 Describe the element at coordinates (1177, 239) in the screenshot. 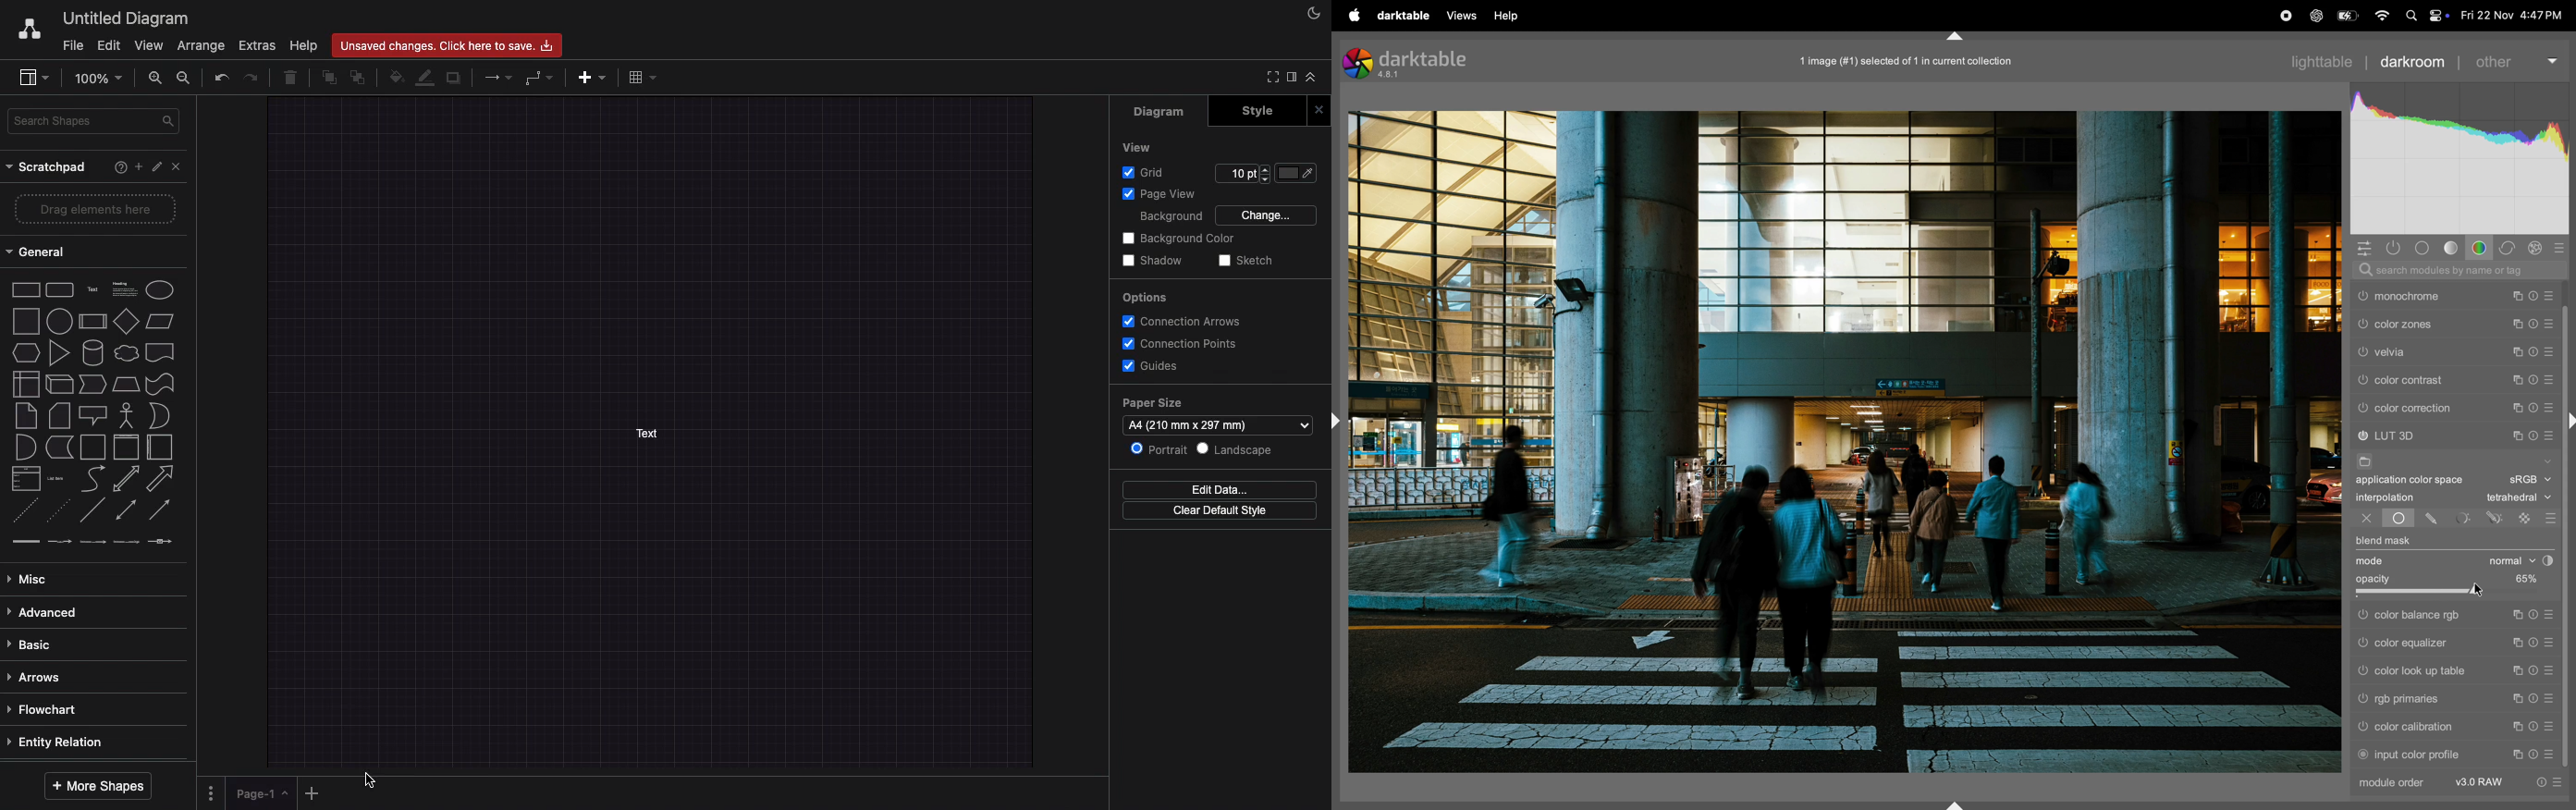

I see `Background color` at that location.